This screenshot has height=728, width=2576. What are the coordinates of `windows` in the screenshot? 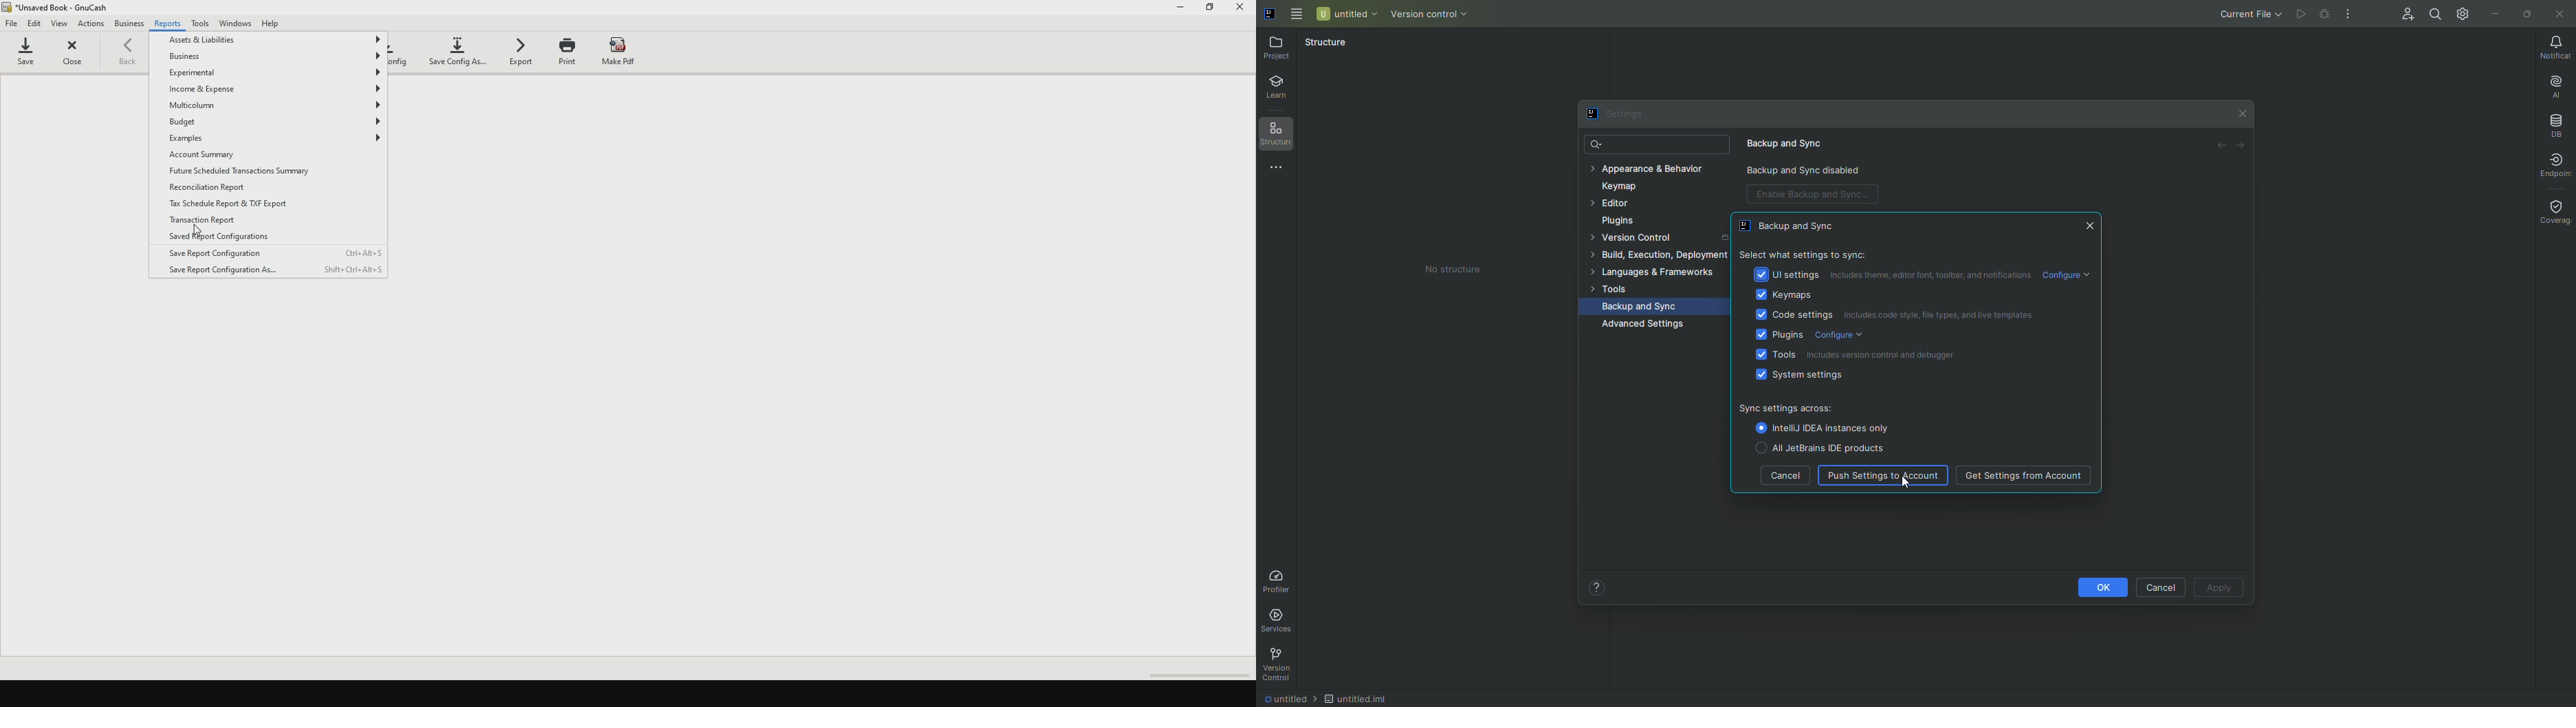 It's located at (237, 24).